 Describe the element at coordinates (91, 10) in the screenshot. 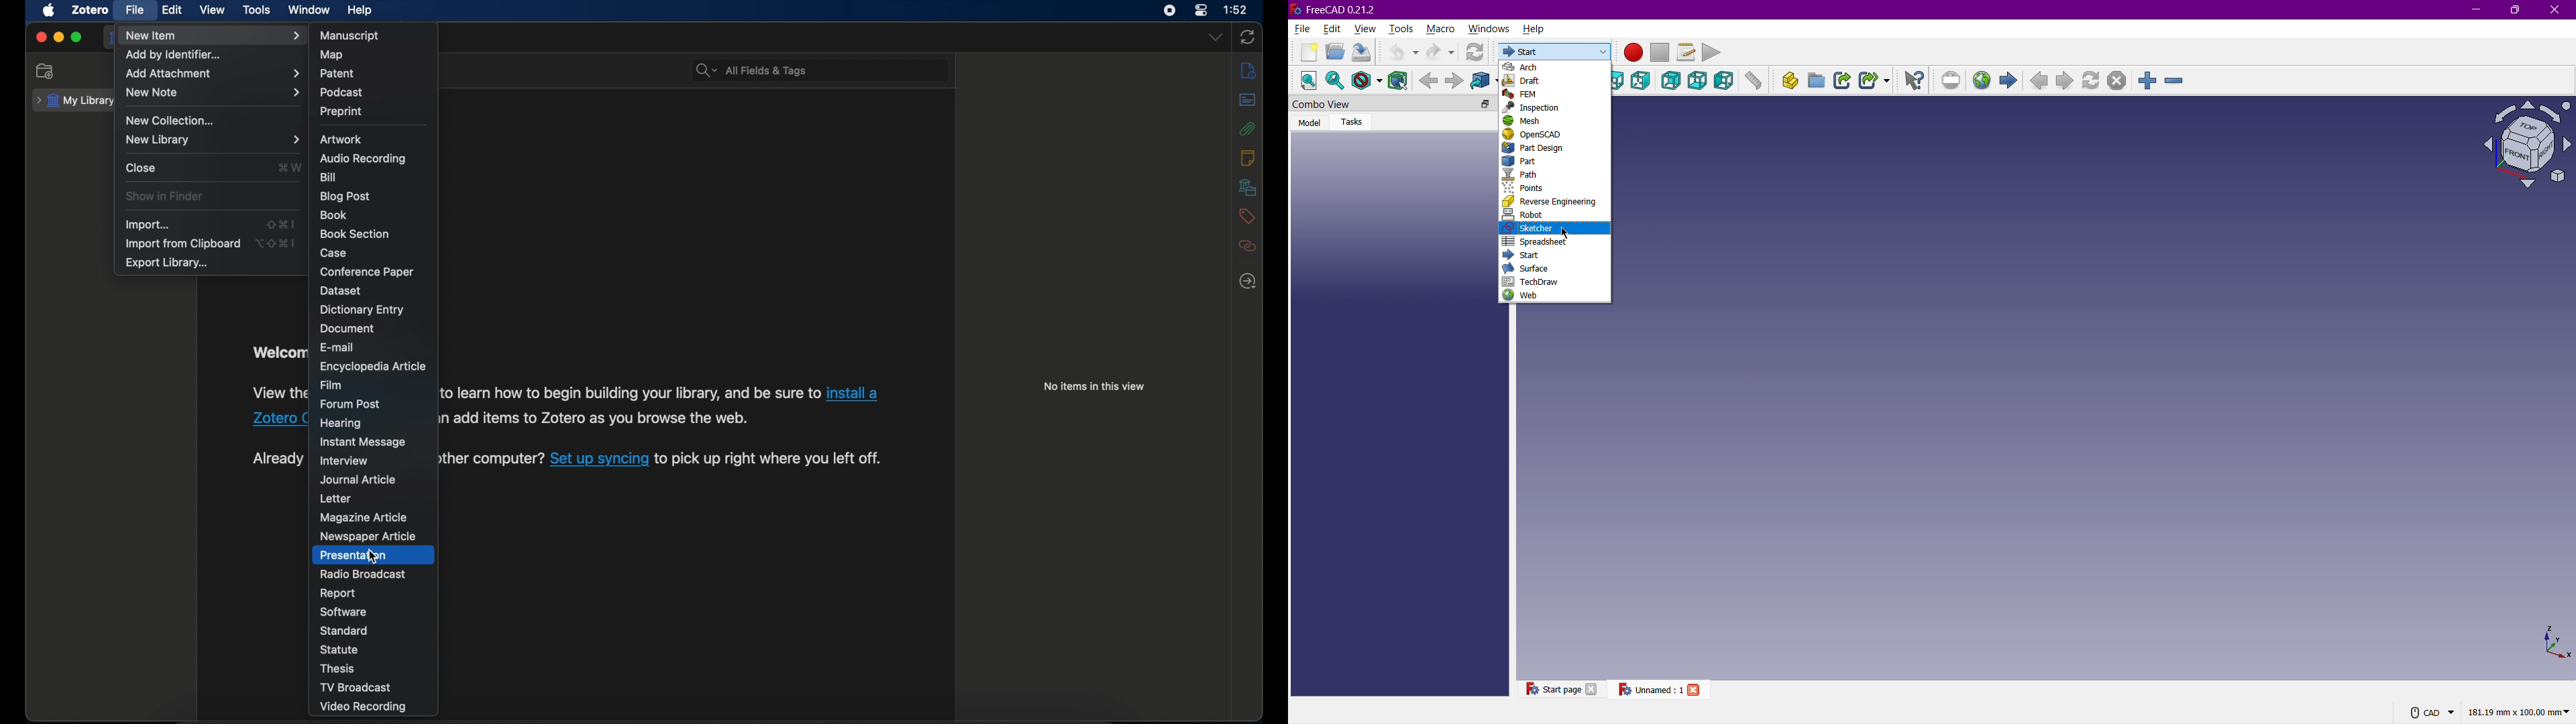

I see `zotero` at that location.